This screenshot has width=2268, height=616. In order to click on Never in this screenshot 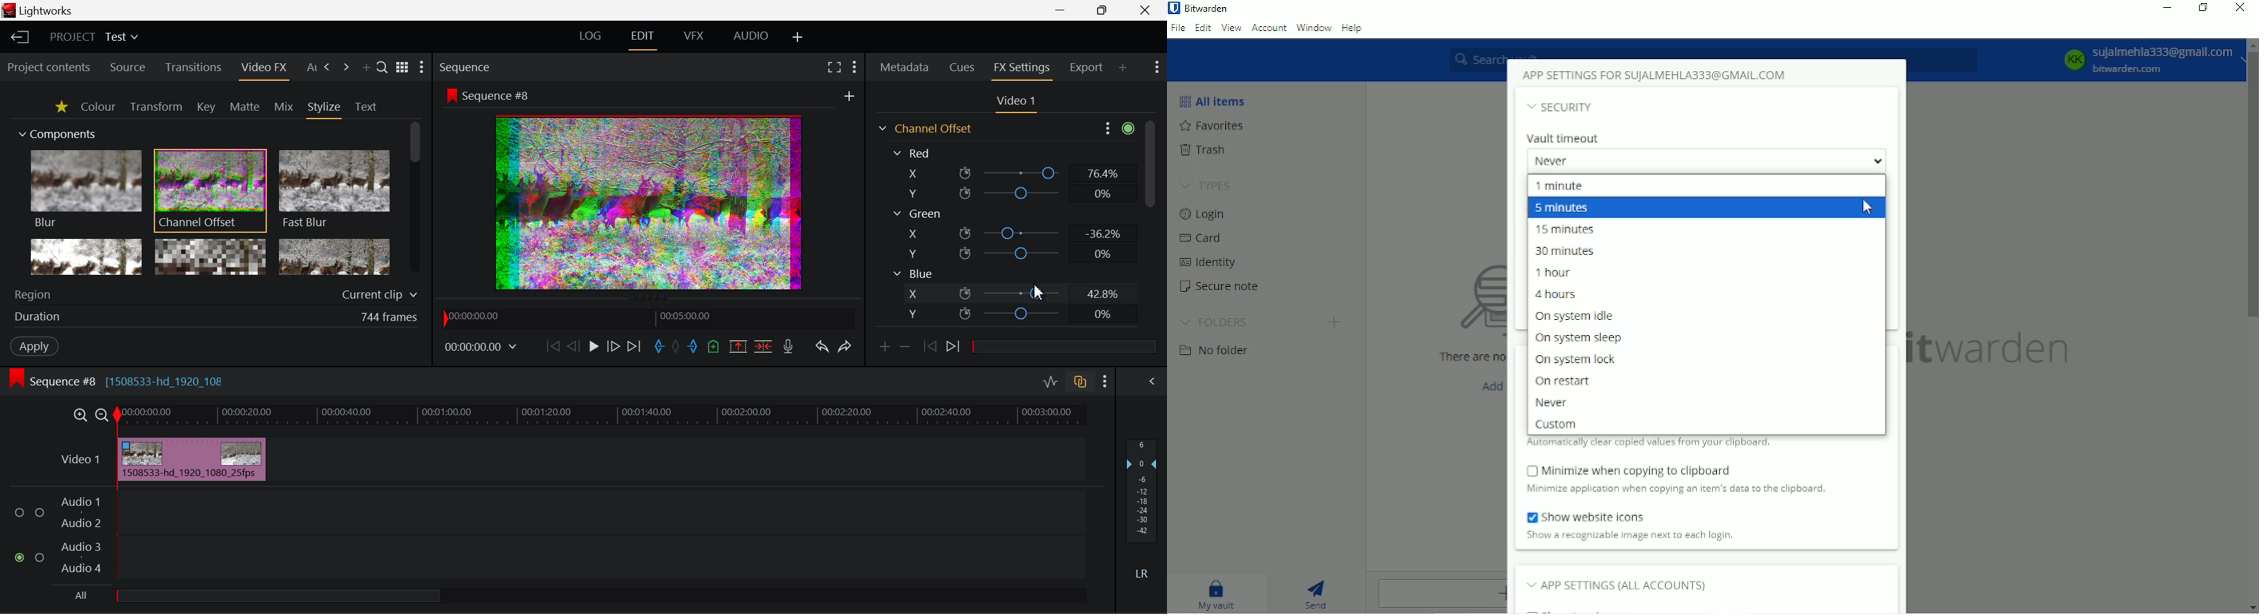, I will do `click(1551, 403)`.